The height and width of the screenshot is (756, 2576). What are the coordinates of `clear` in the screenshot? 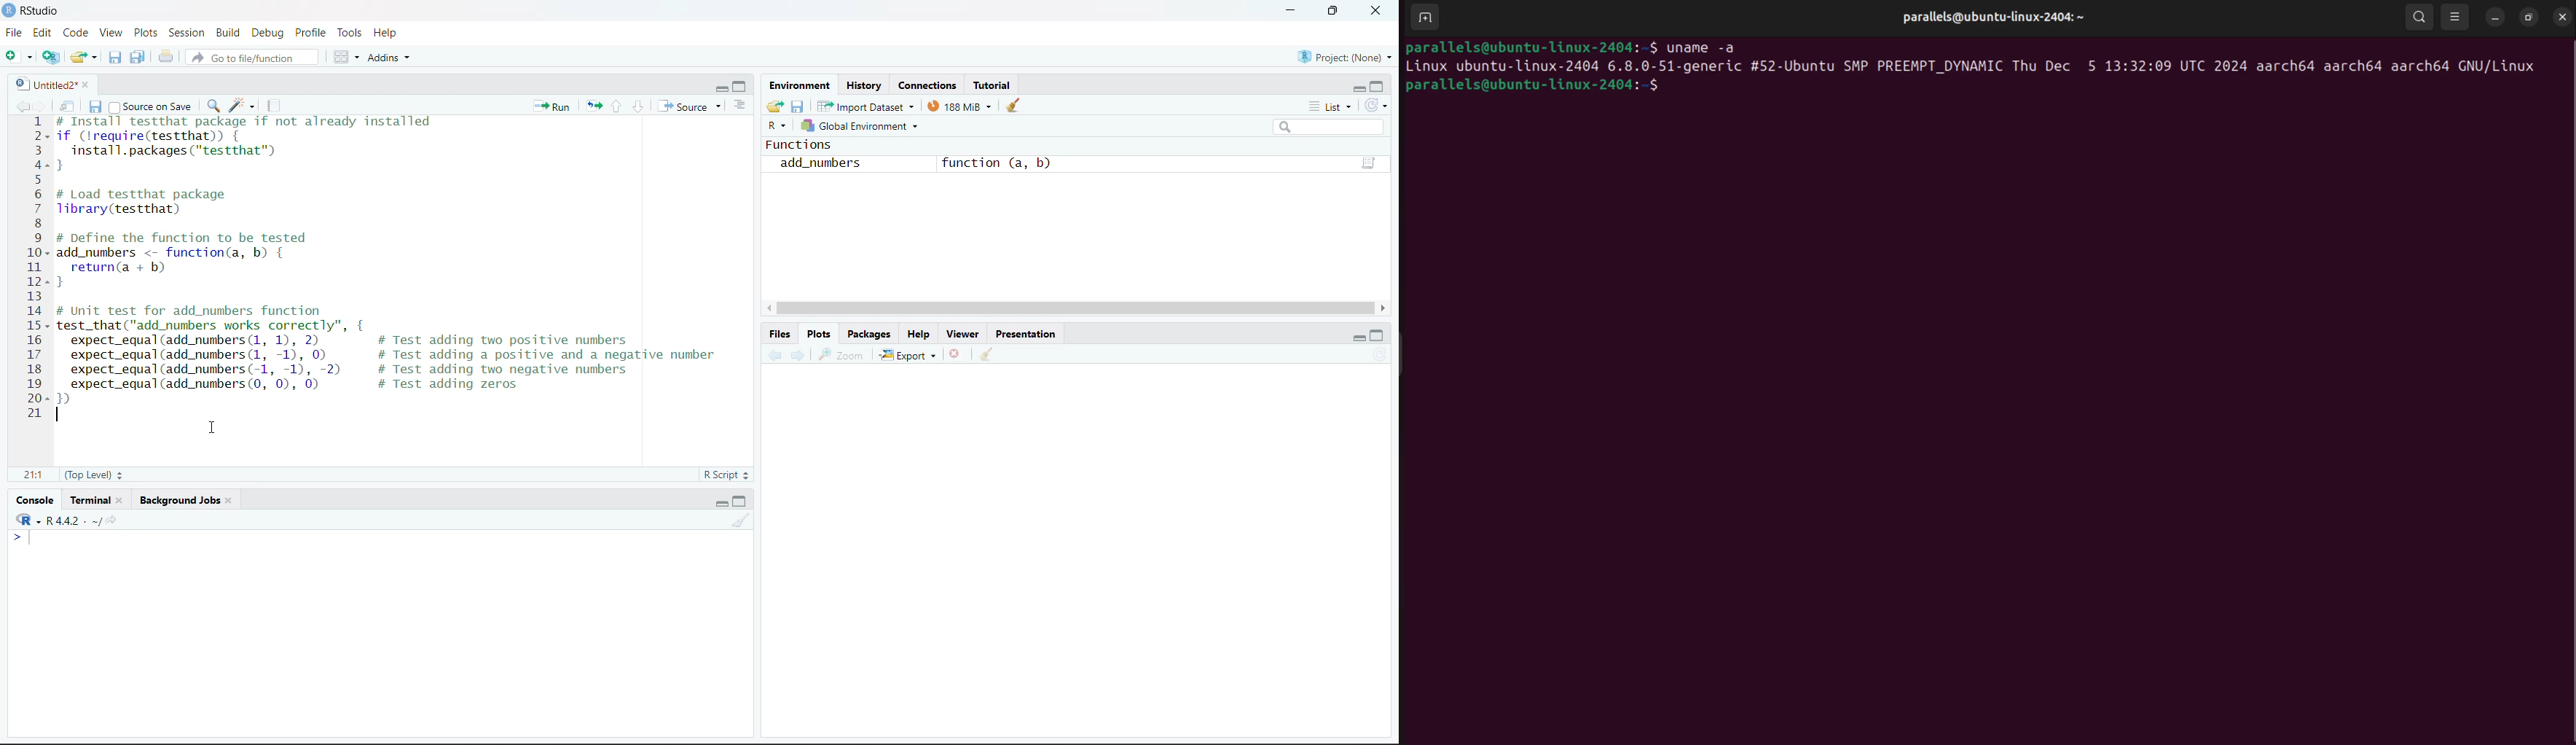 It's located at (1013, 106).